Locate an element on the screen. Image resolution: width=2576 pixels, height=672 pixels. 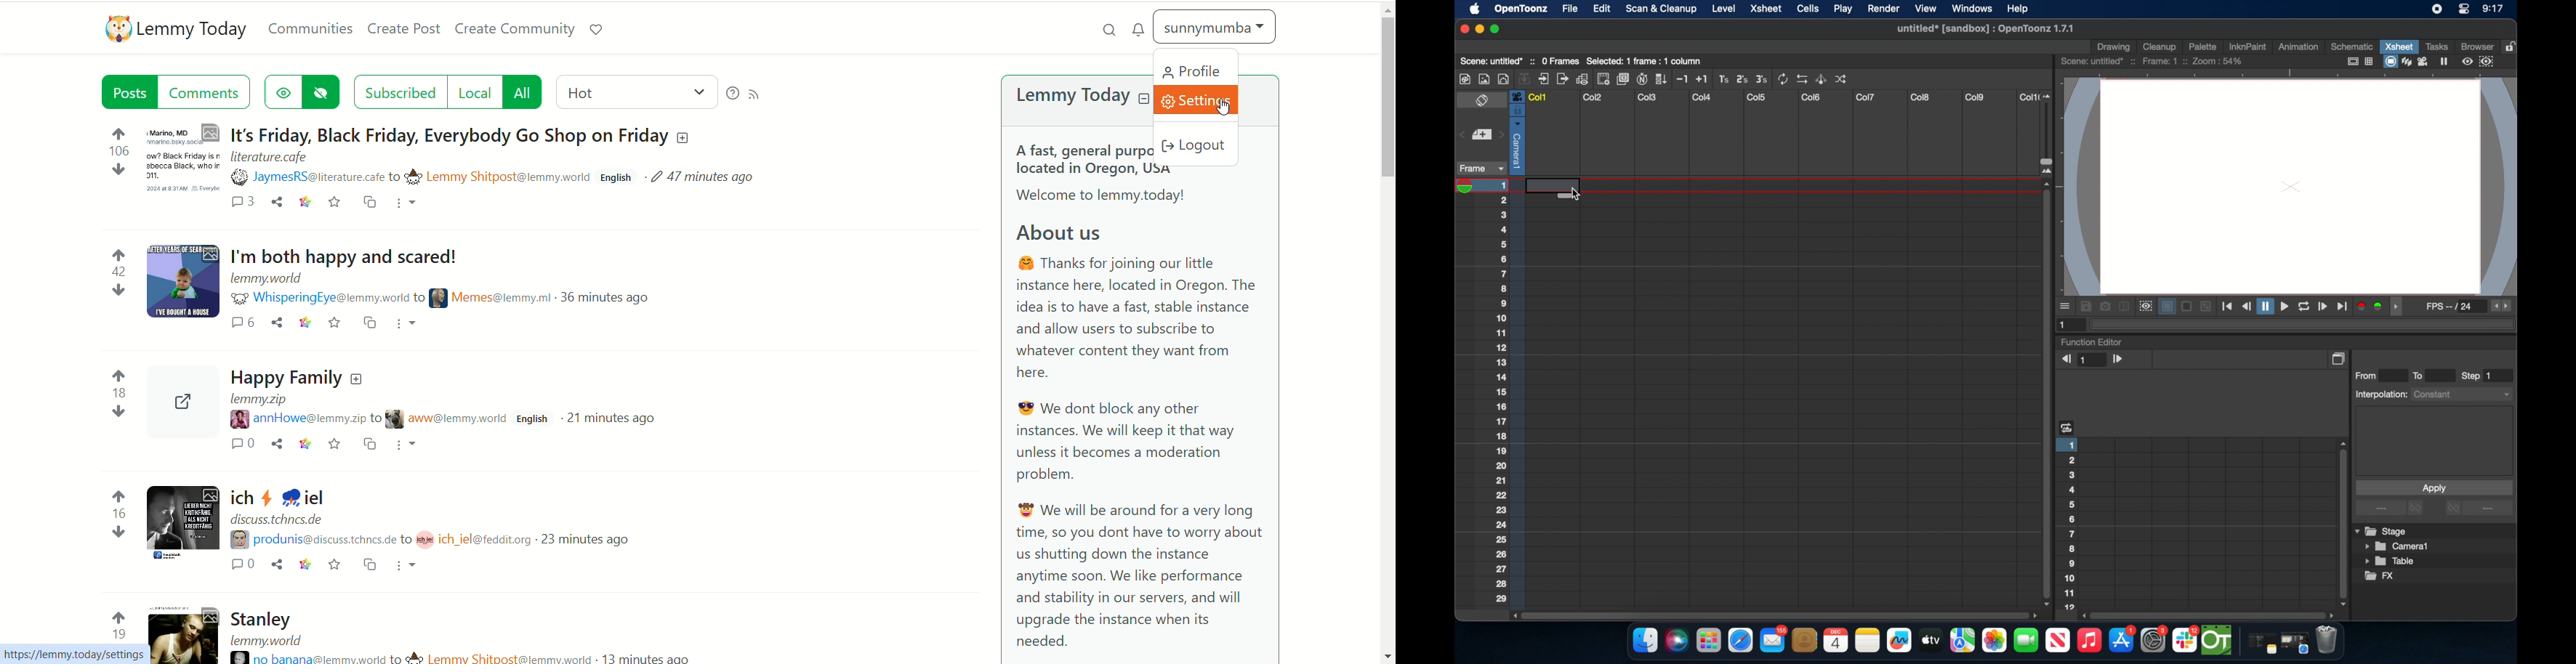
create post is located at coordinates (404, 31).